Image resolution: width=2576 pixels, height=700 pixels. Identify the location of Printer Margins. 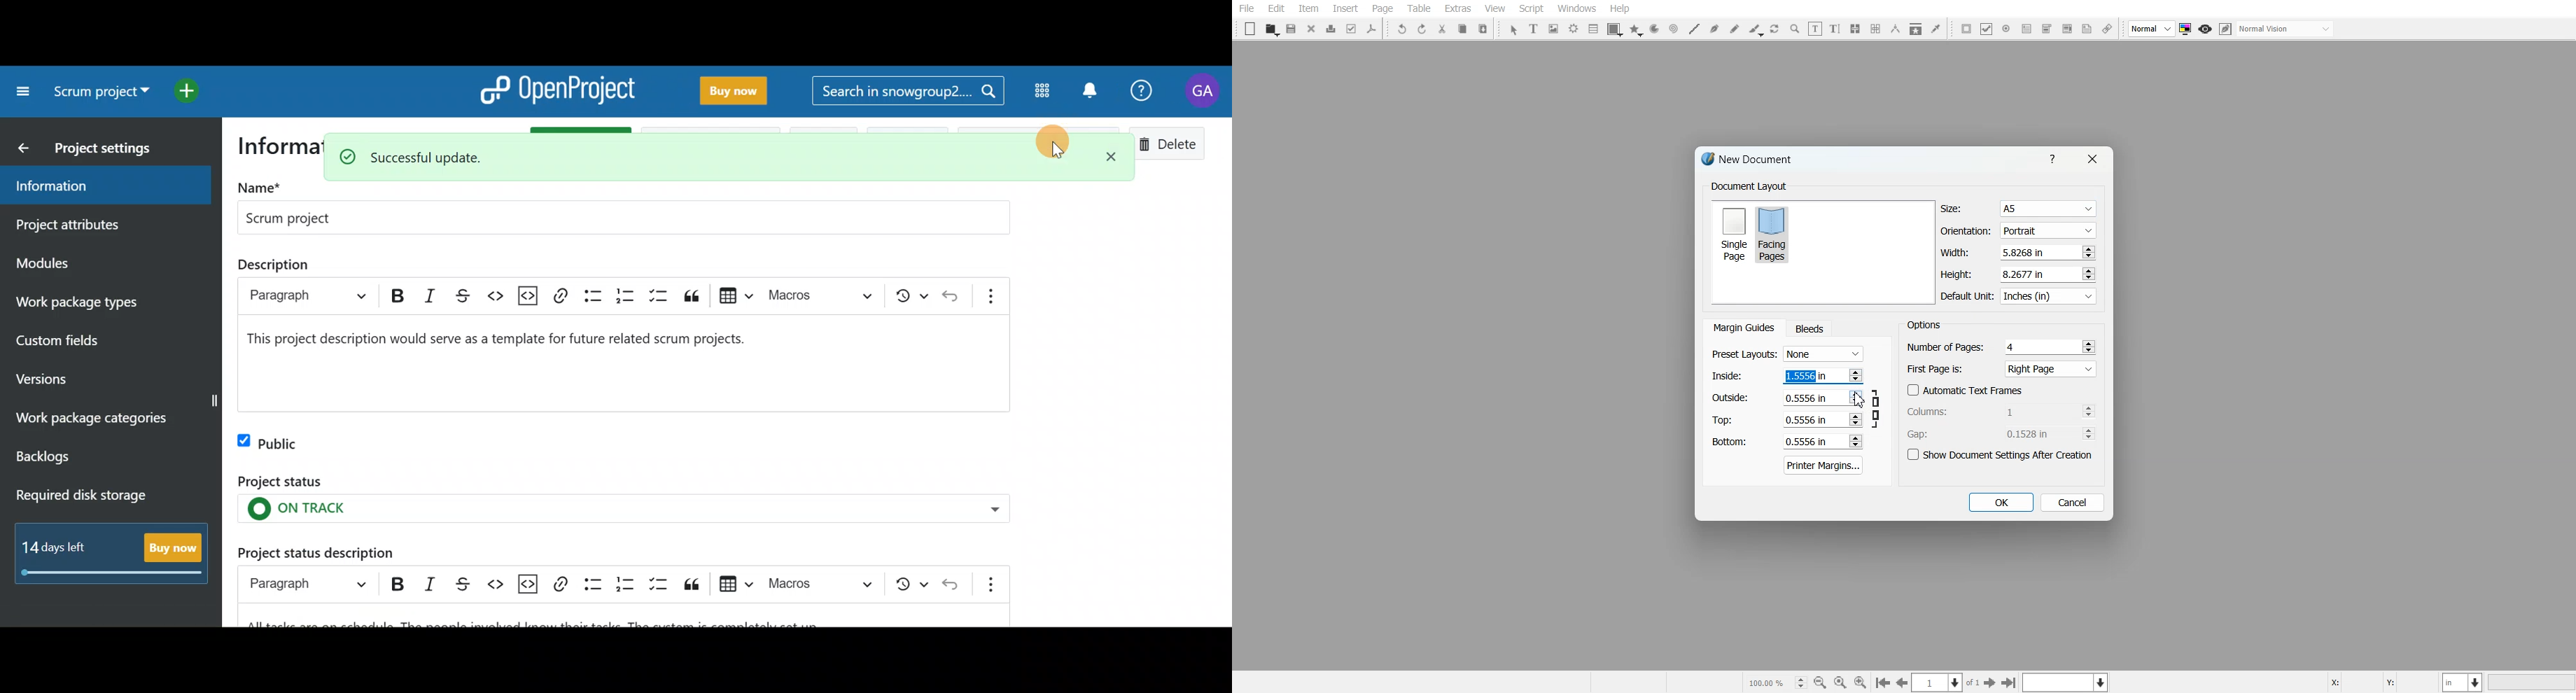
(1824, 465).